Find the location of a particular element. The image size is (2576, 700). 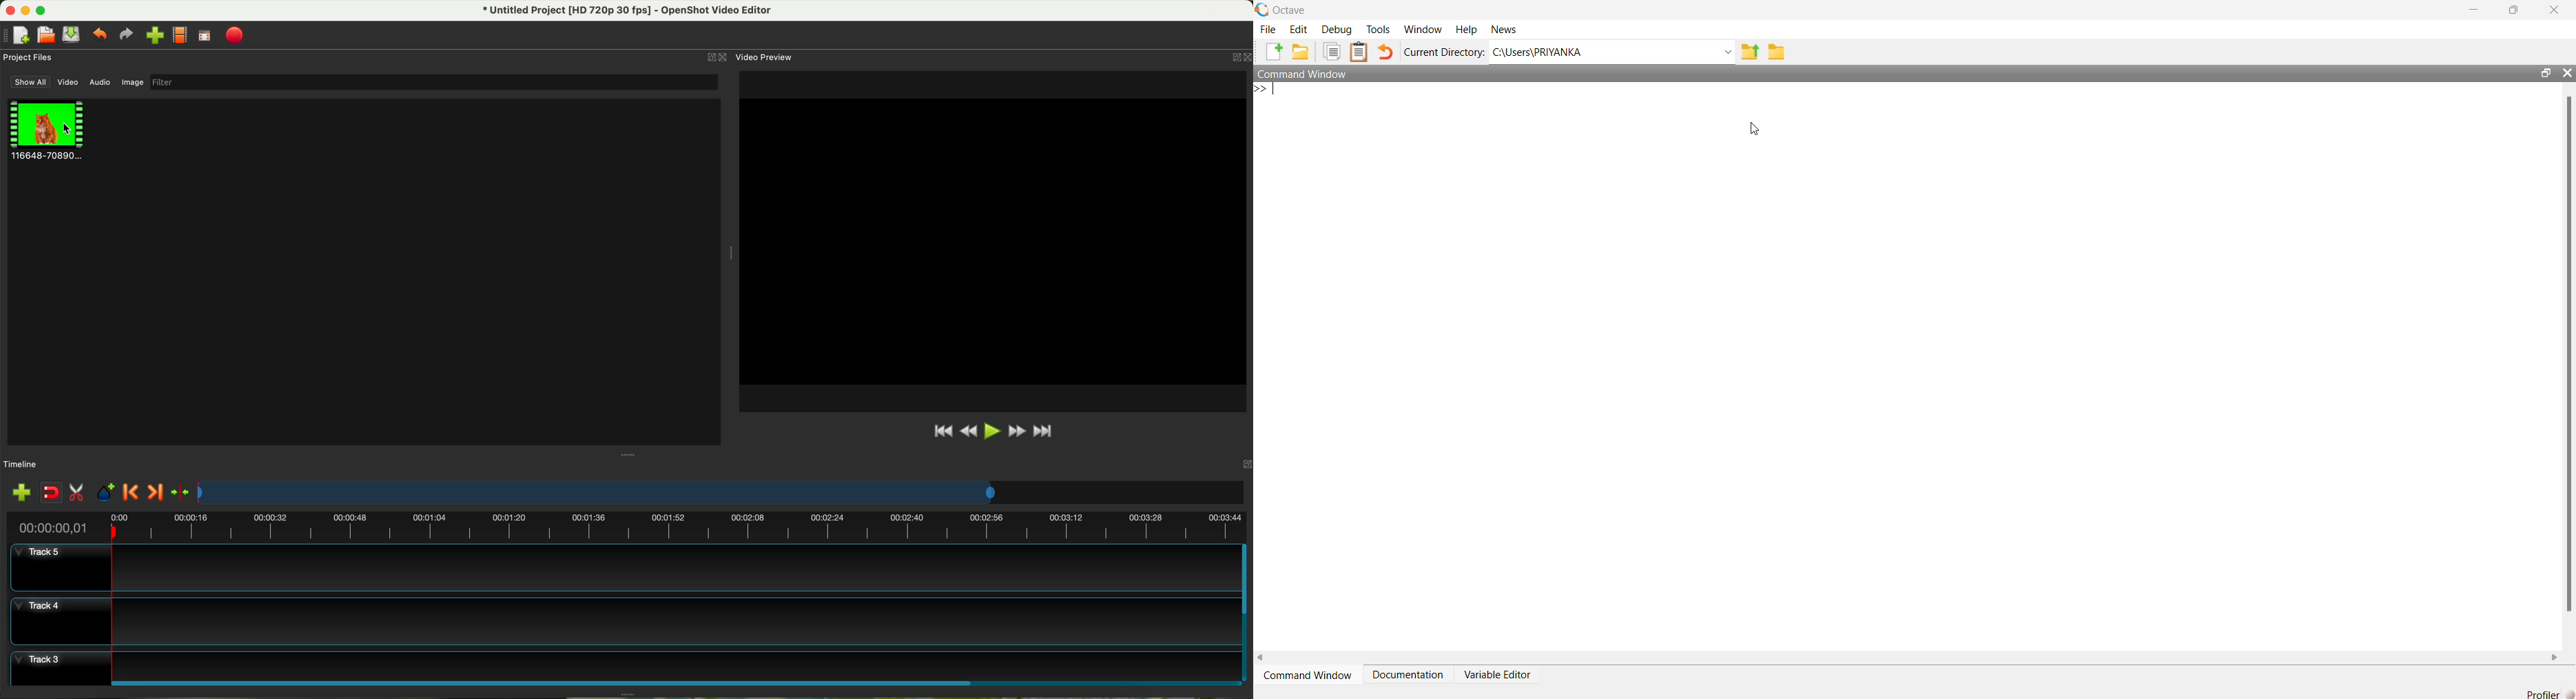

minimize program is located at coordinates (26, 10).